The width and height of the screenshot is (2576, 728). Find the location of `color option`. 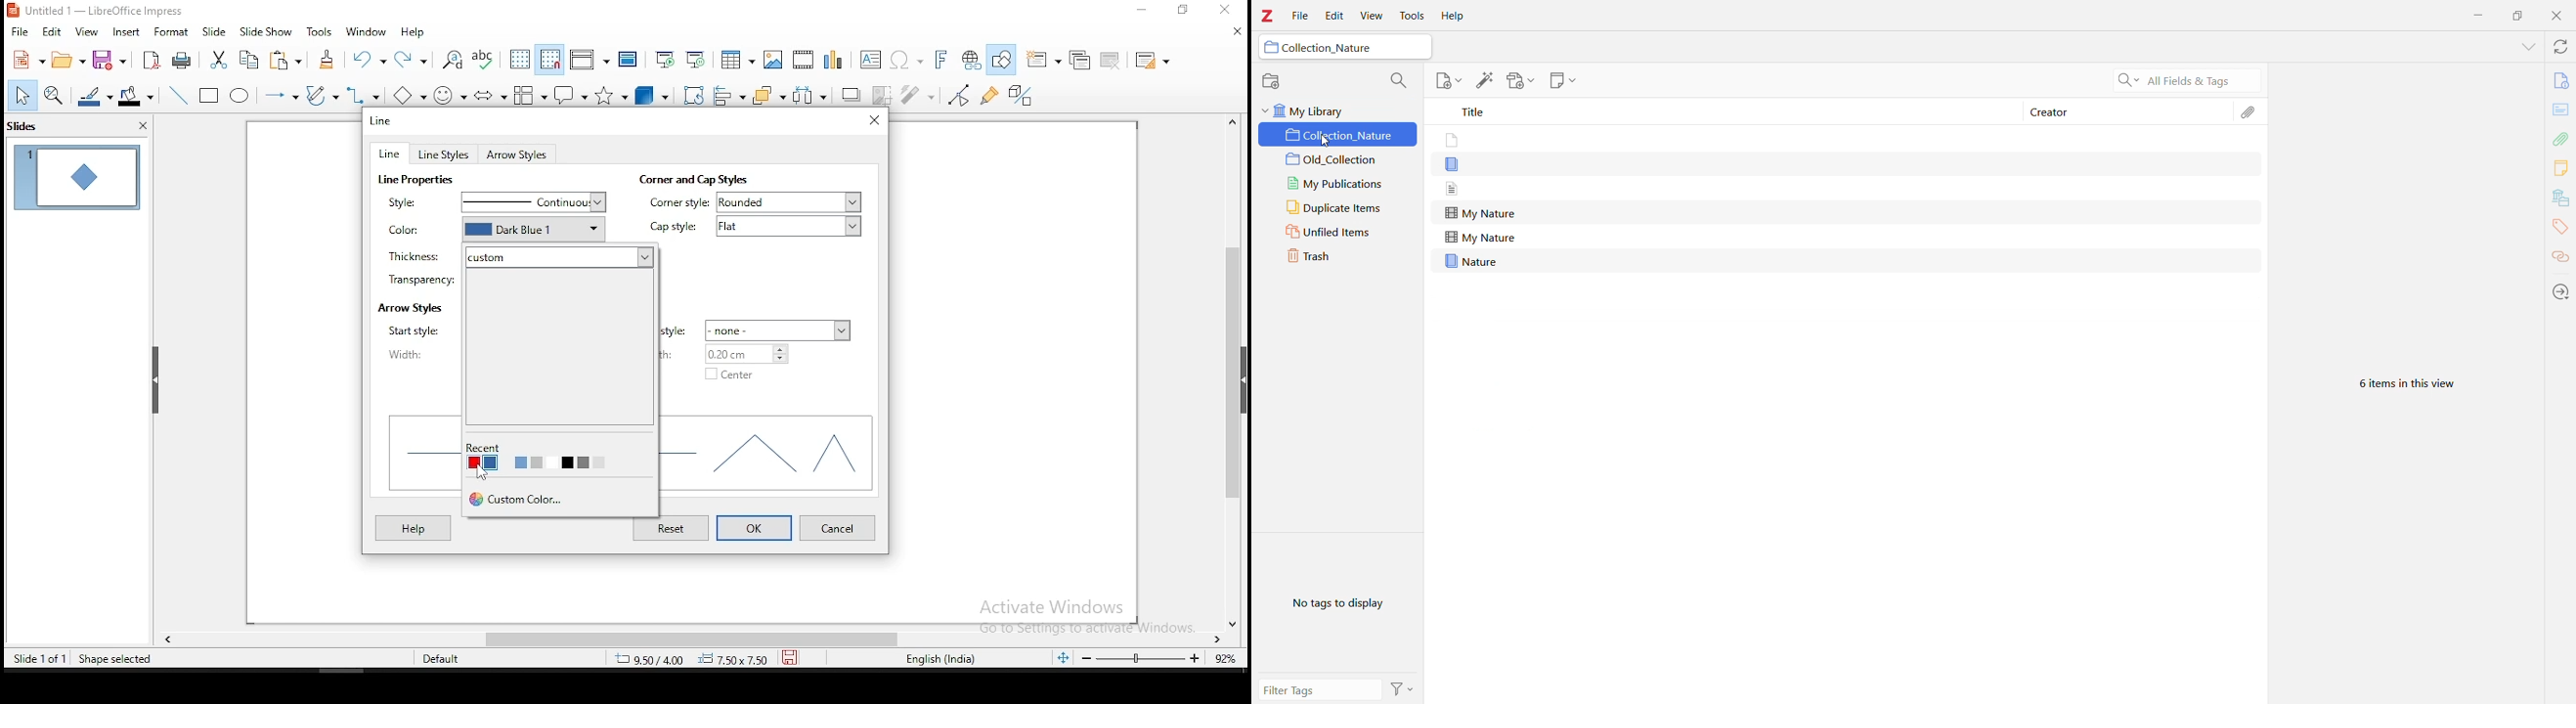

color option is located at coordinates (489, 462).